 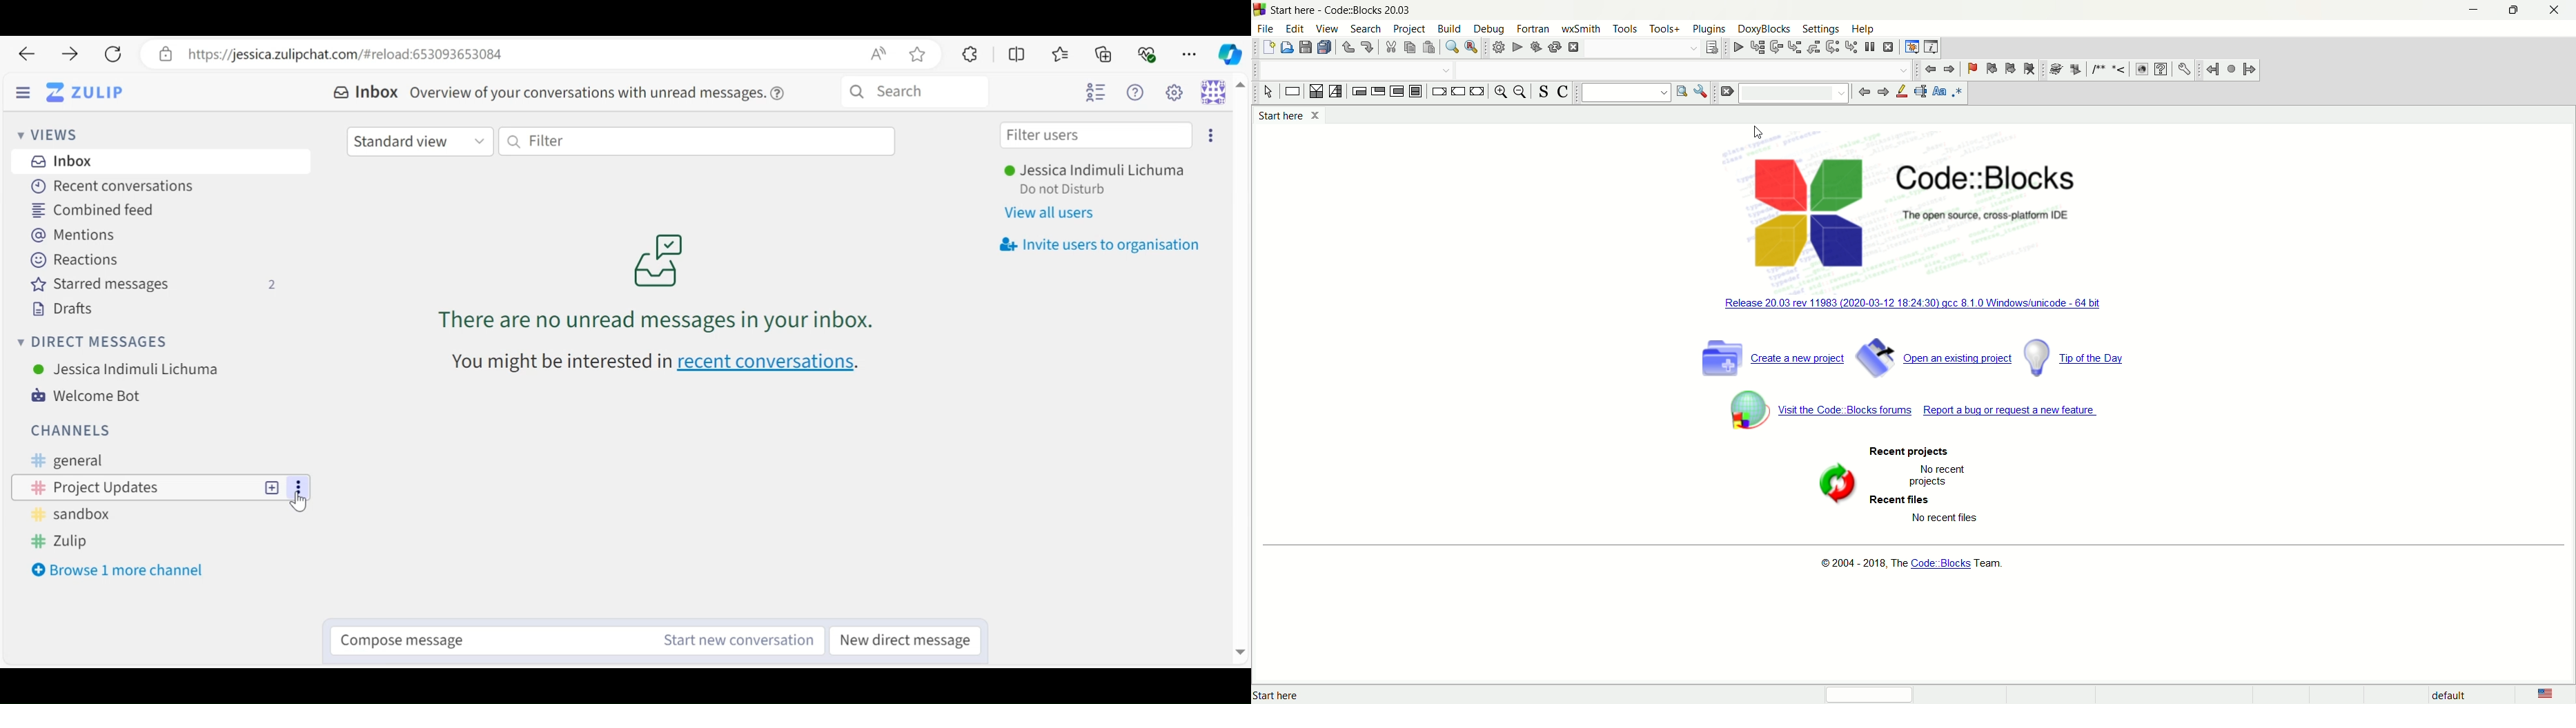 I want to click on recent conversations, so click(x=663, y=365).